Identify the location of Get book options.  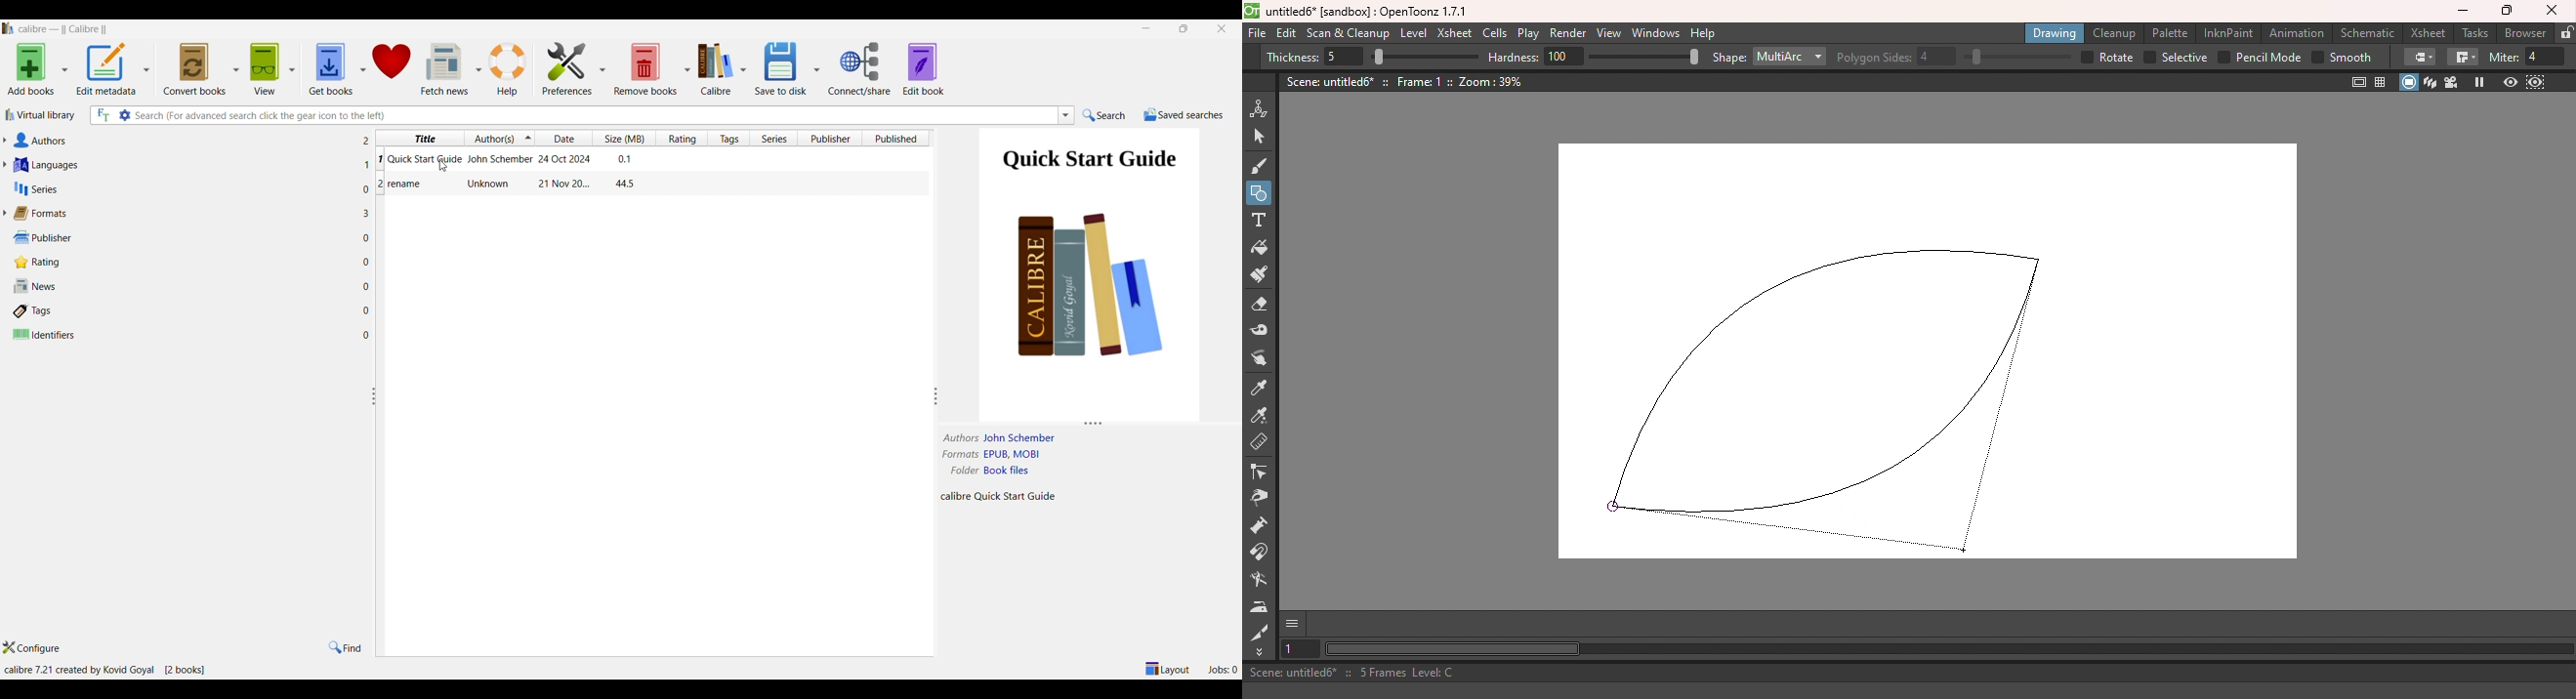
(362, 70).